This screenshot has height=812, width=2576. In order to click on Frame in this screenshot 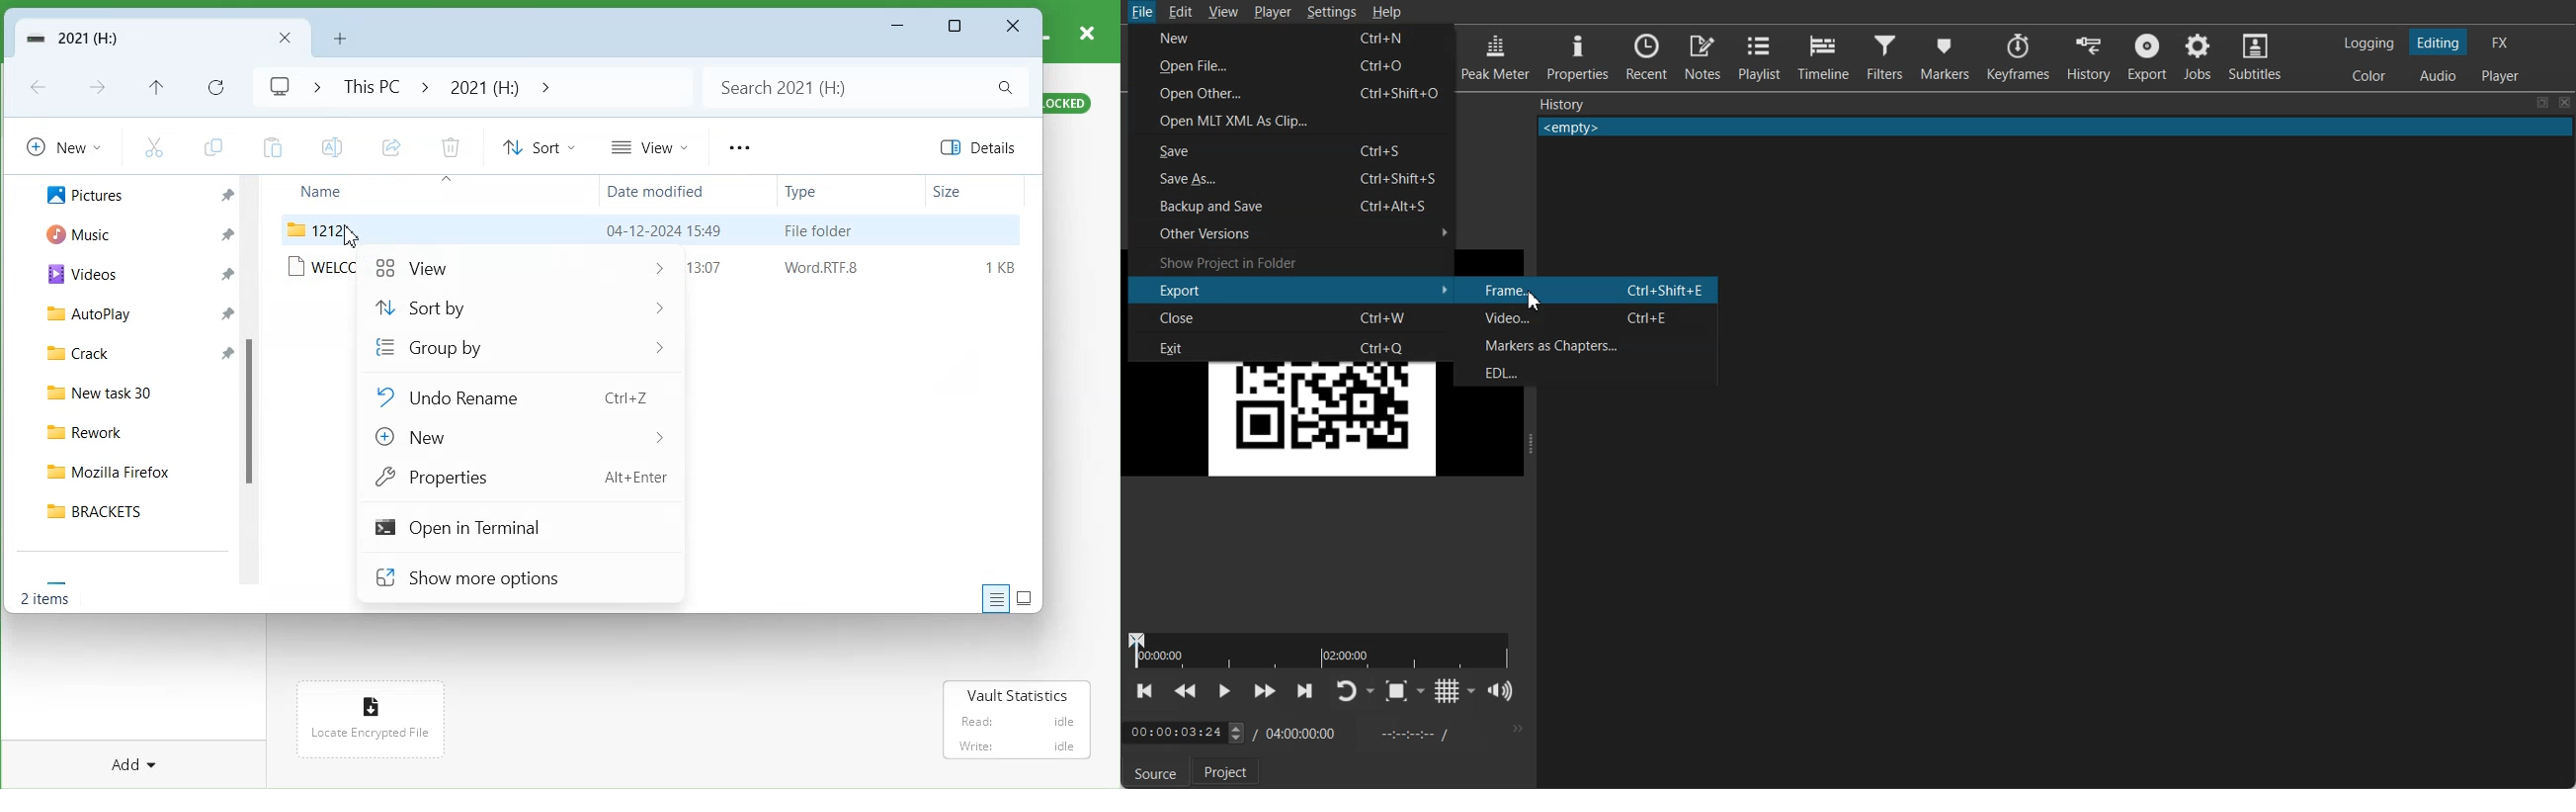, I will do `click(1526, 292)`.